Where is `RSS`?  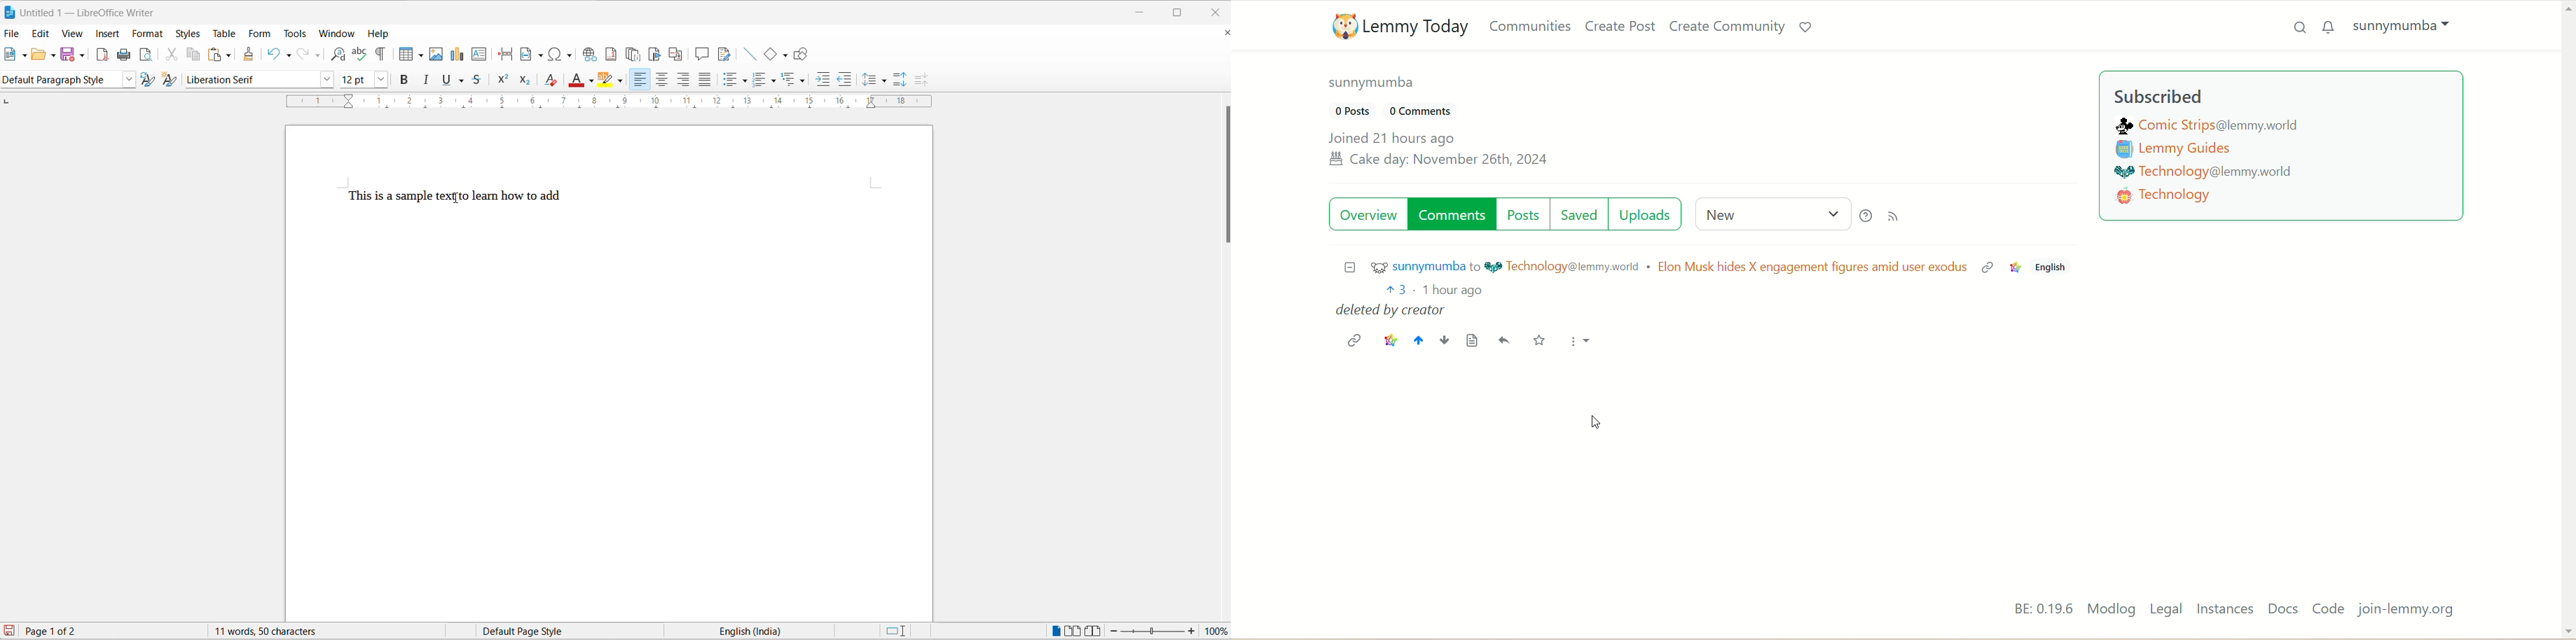
RSS is located at coordinates (1897, 217).